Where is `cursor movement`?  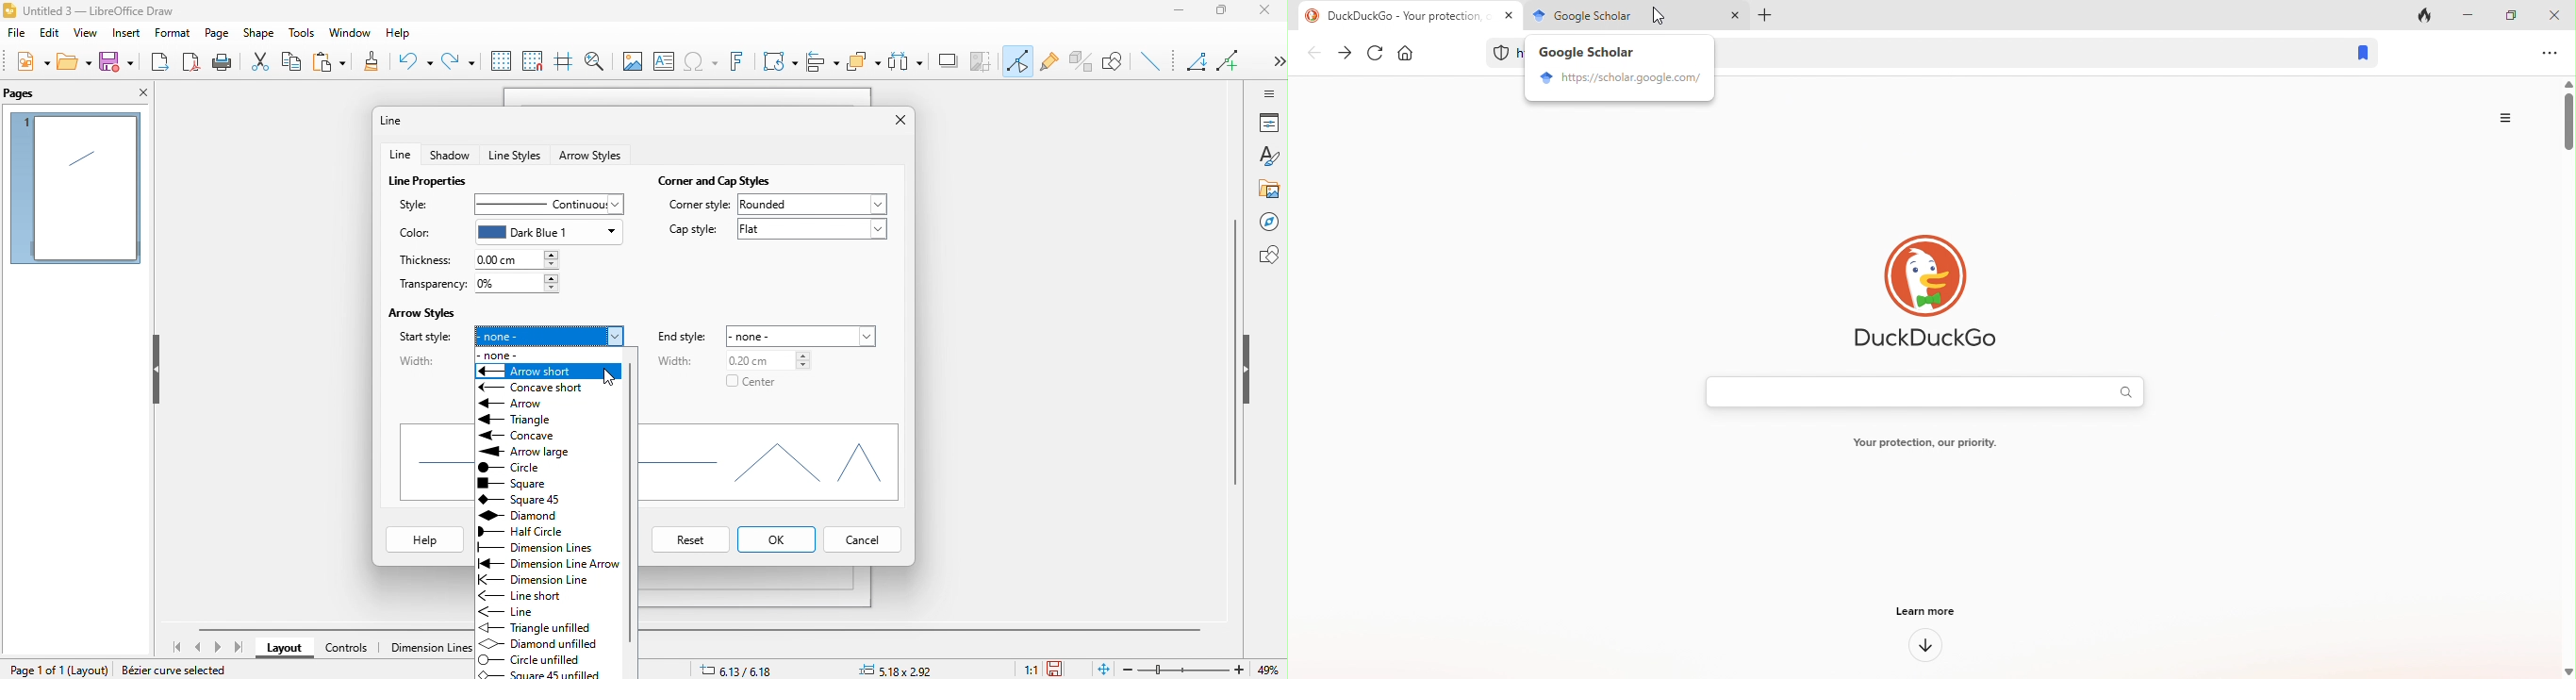 cursor movement is located at coordinates (612, 375).